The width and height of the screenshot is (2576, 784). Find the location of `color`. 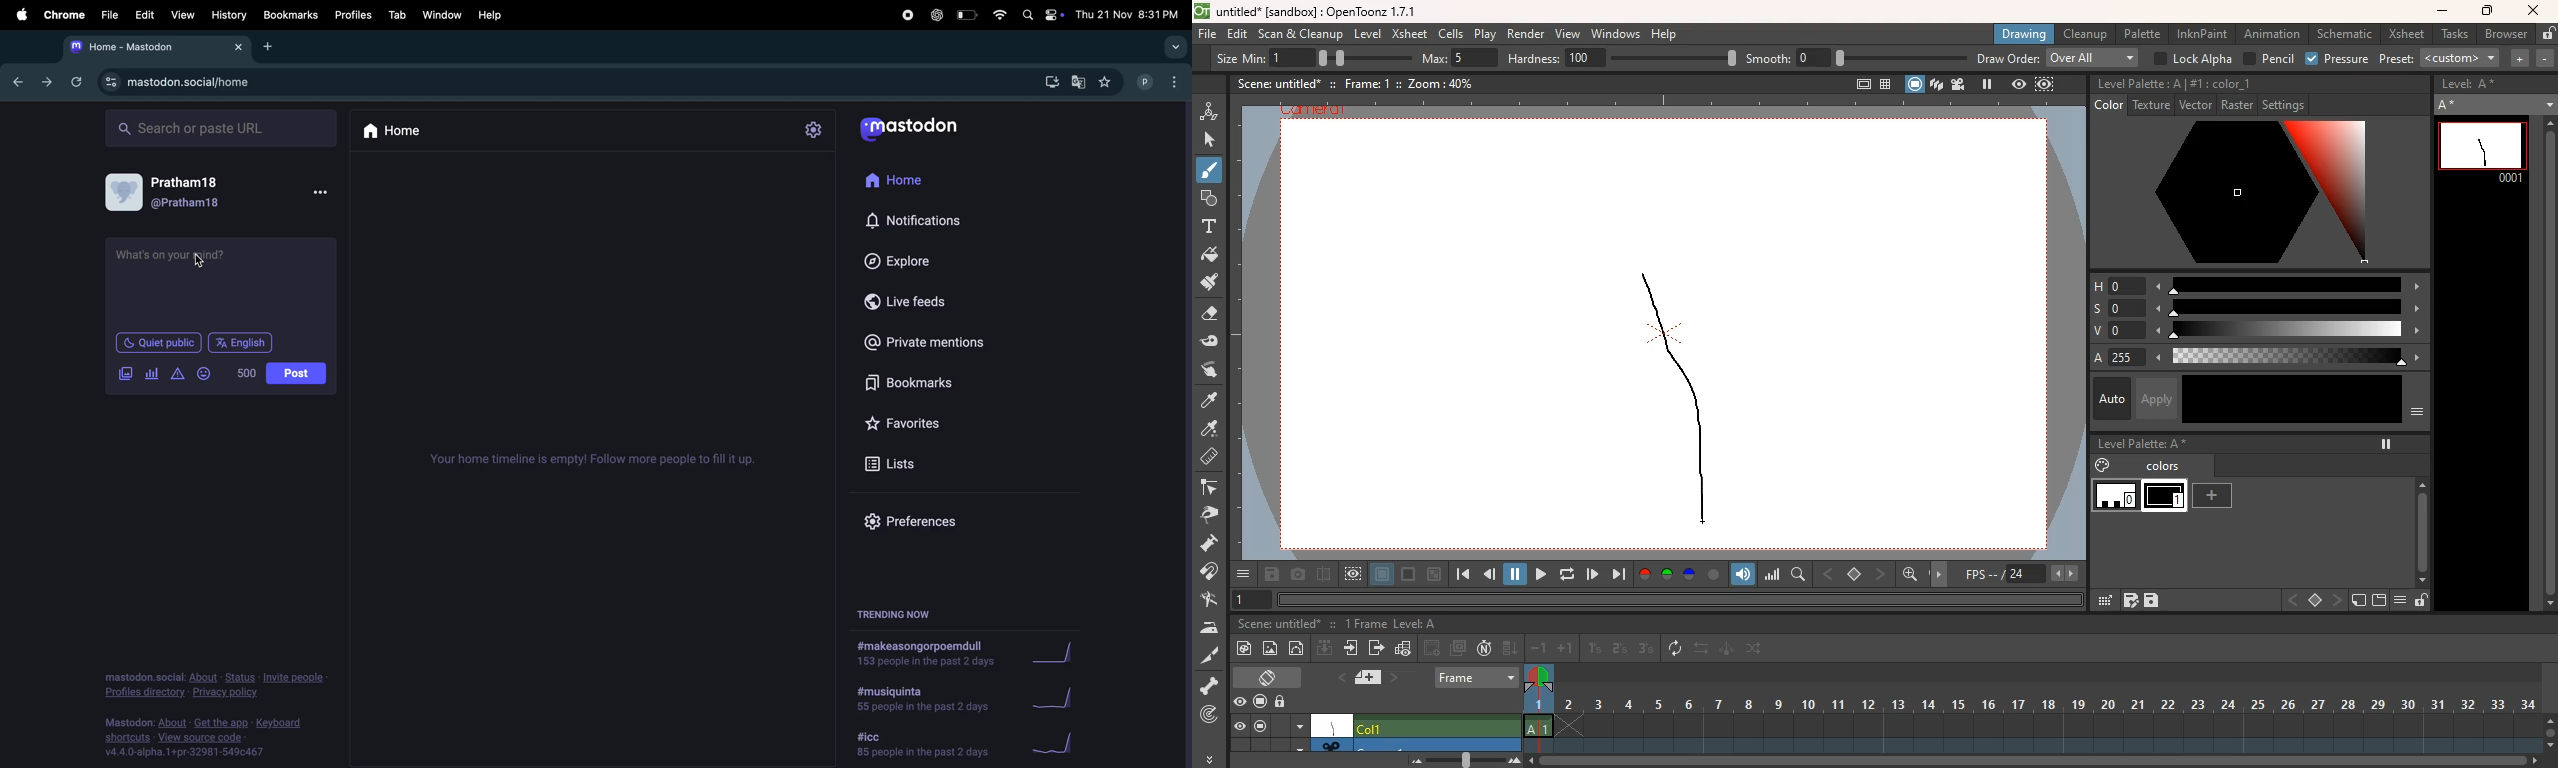

color is located at coordinates (2292, 399).